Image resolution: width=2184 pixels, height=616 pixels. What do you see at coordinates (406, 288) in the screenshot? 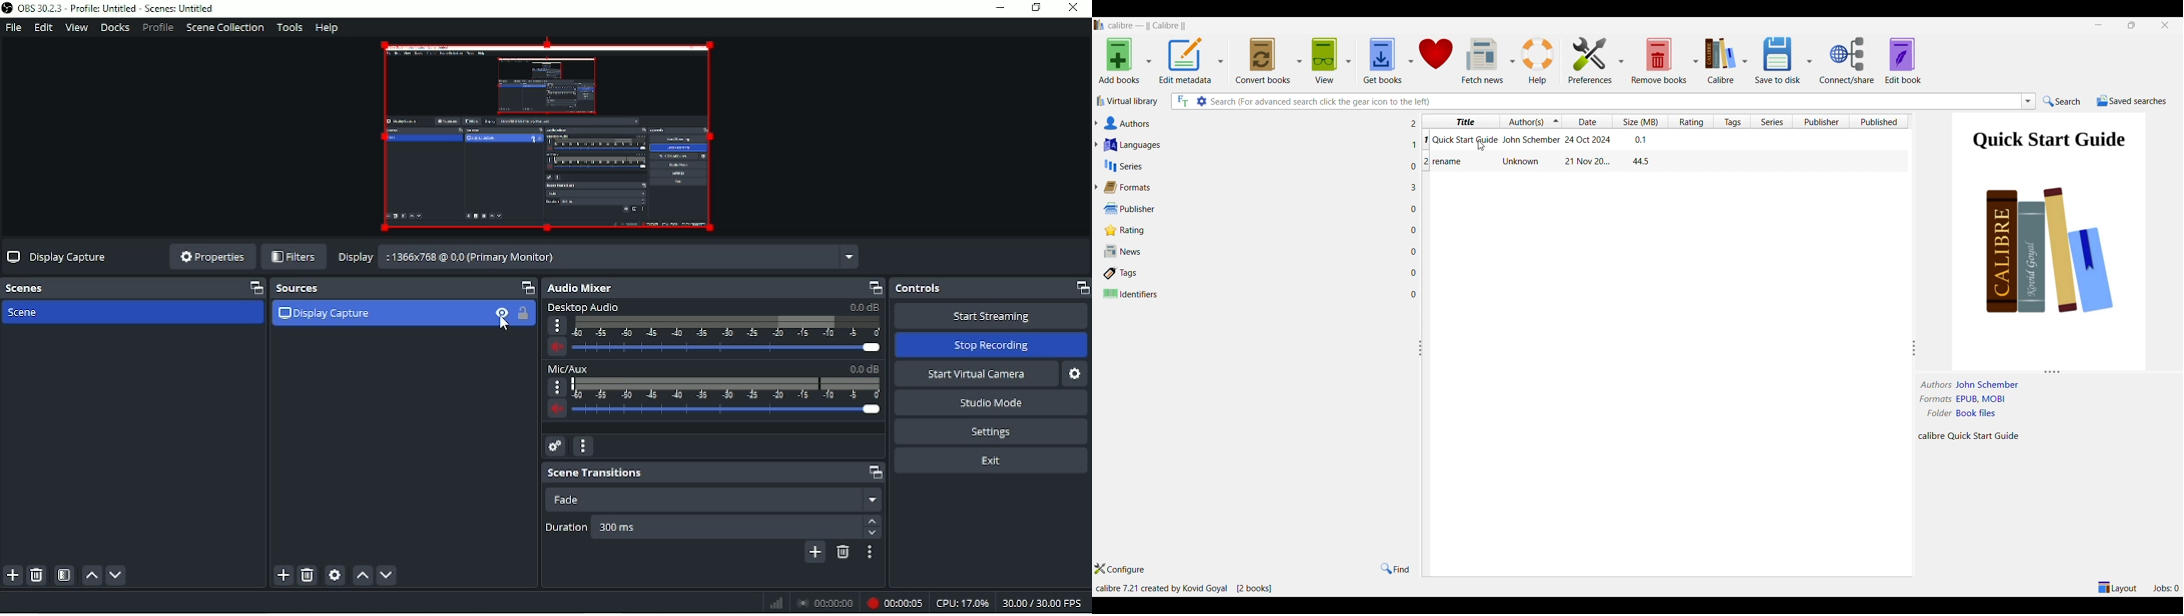
I see `Sources` at bounding box center [406, 288].